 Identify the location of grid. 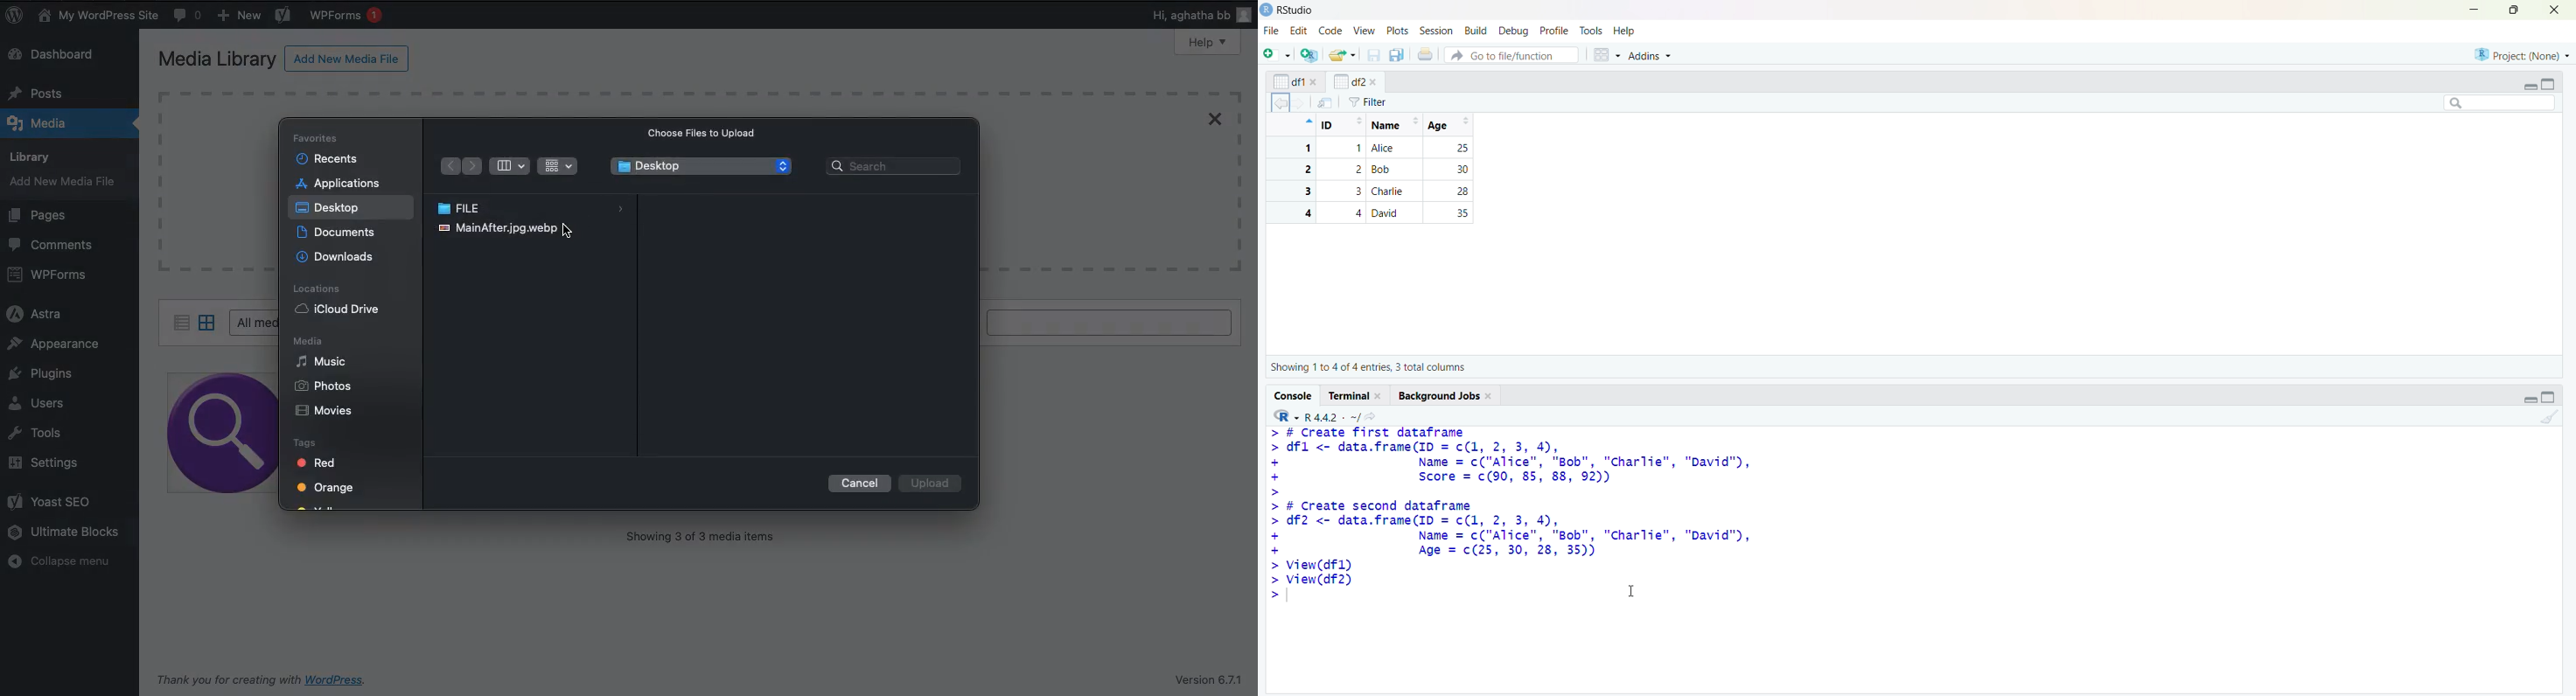
(1607, 55).